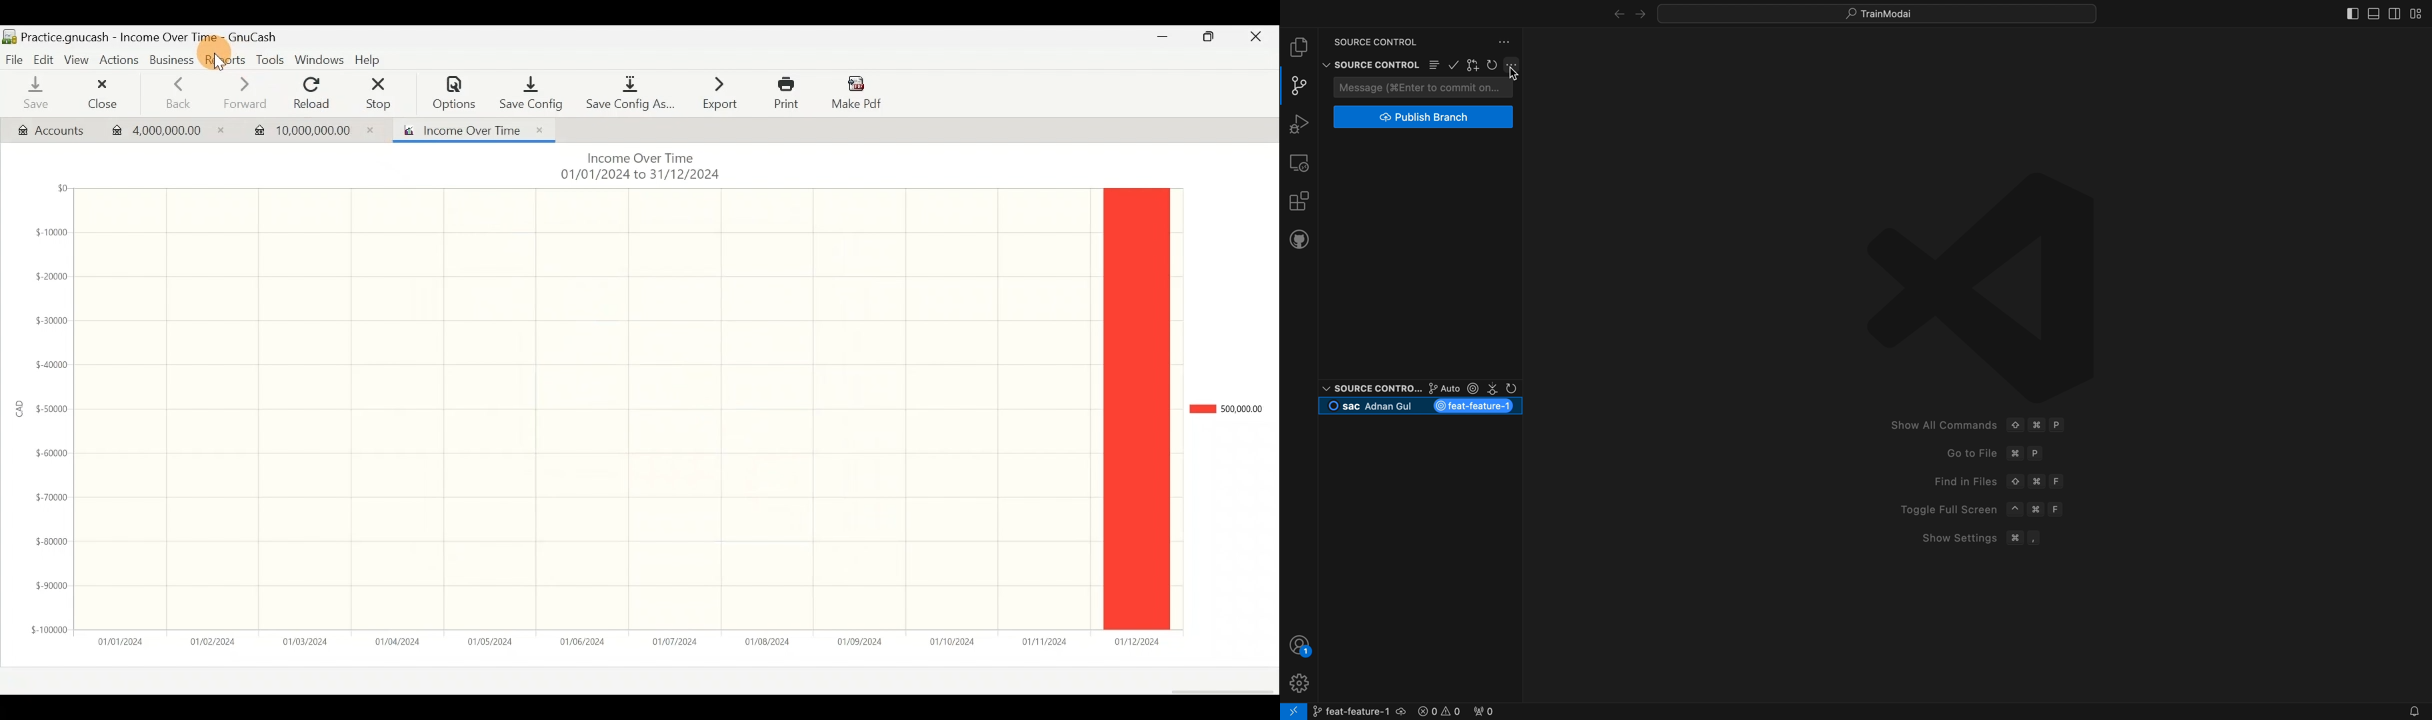 This screenshot has width=2436, height=728. I want to click on Reports, so click(227, 60).